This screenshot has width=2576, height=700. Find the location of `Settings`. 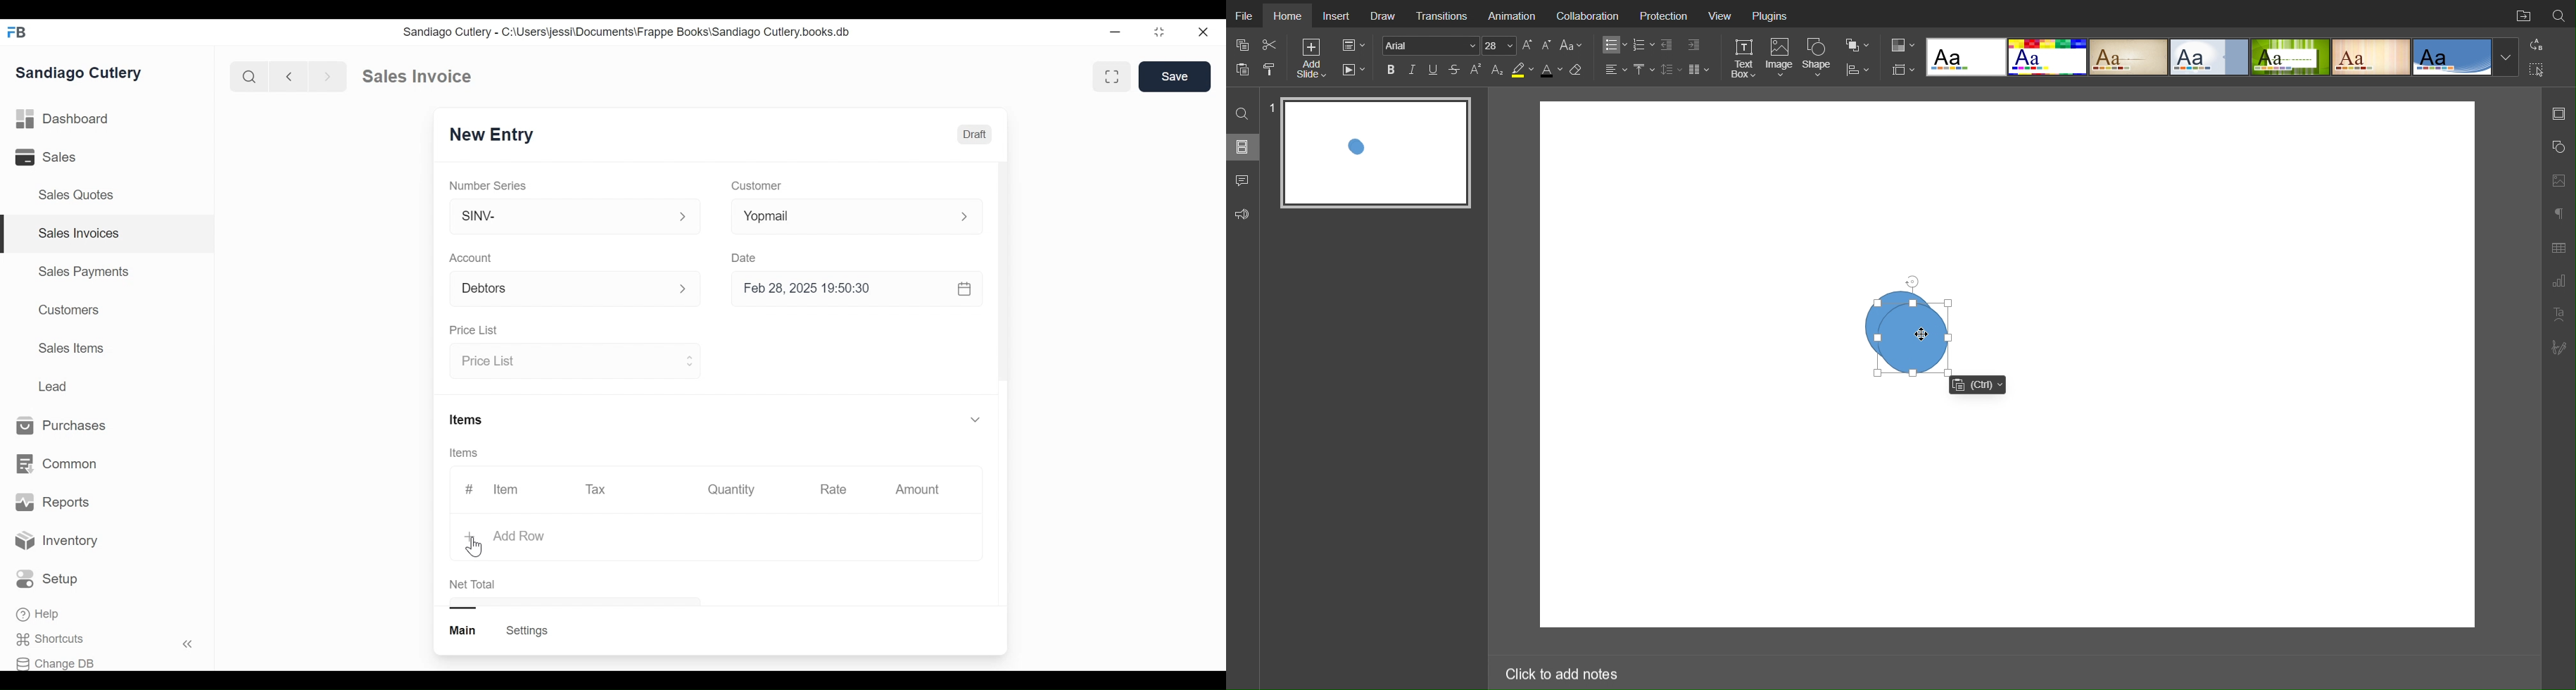

Settings is located at coordinates (529, 631).